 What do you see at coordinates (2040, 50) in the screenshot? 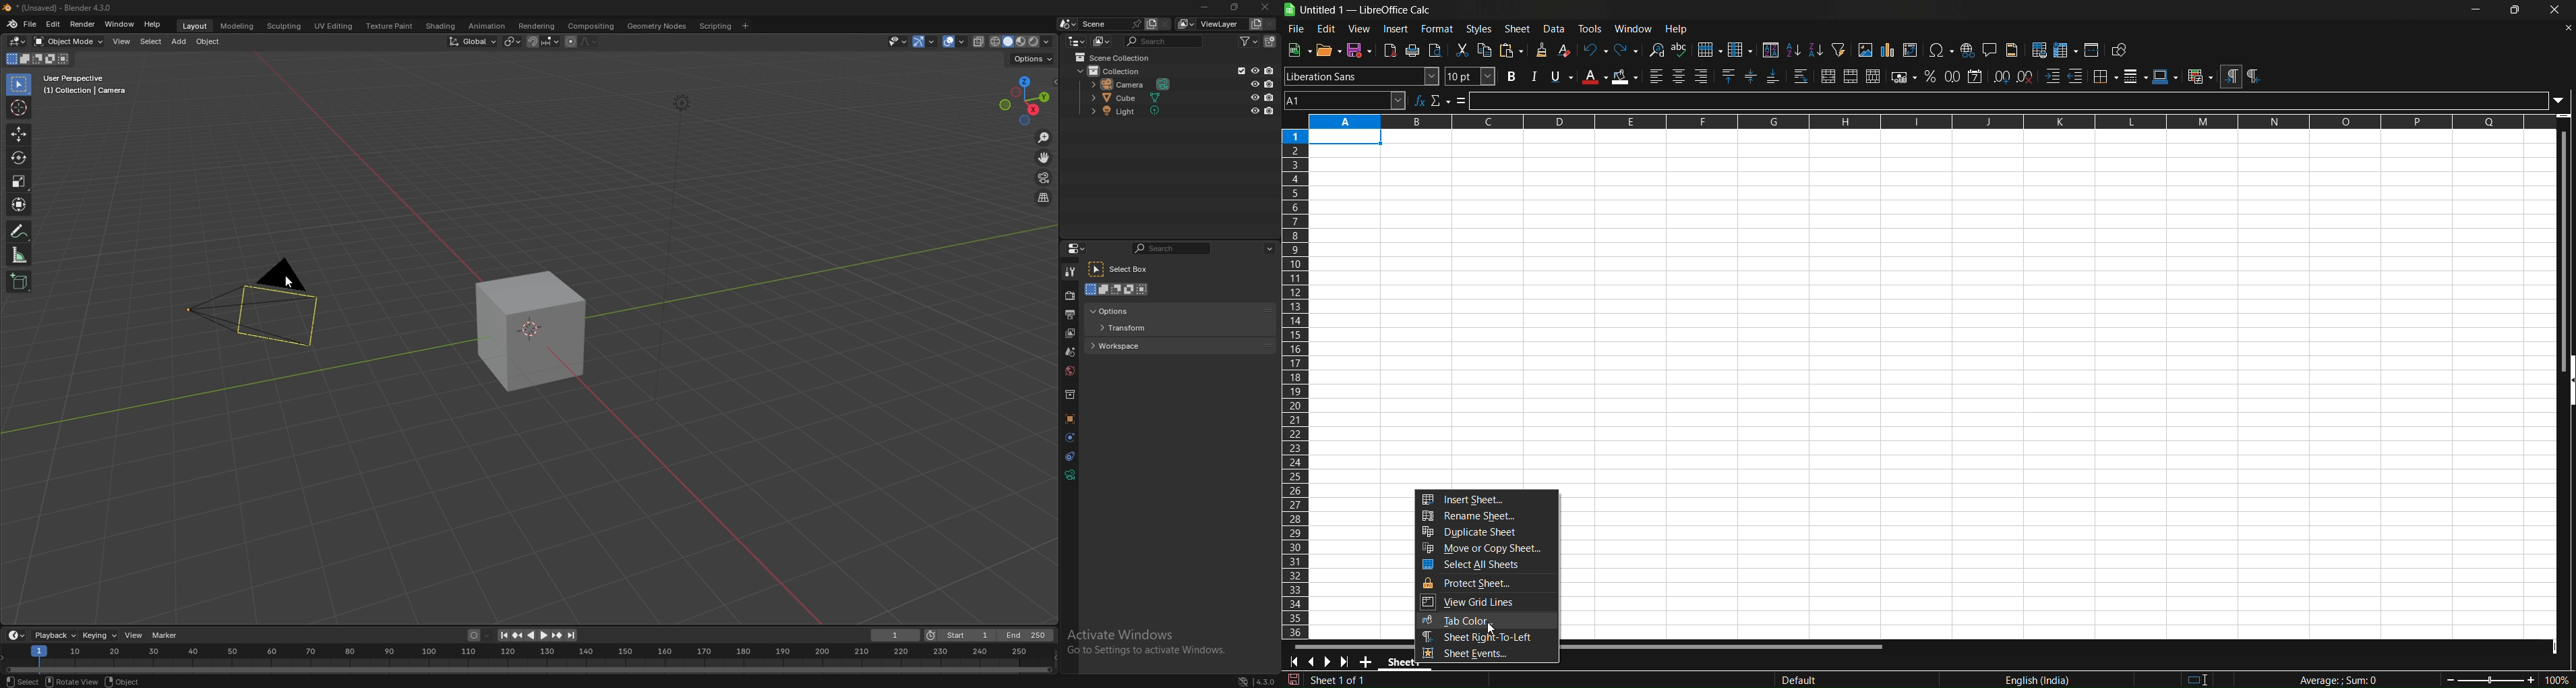
I see `define print area` at bounding box center [2040, 50].